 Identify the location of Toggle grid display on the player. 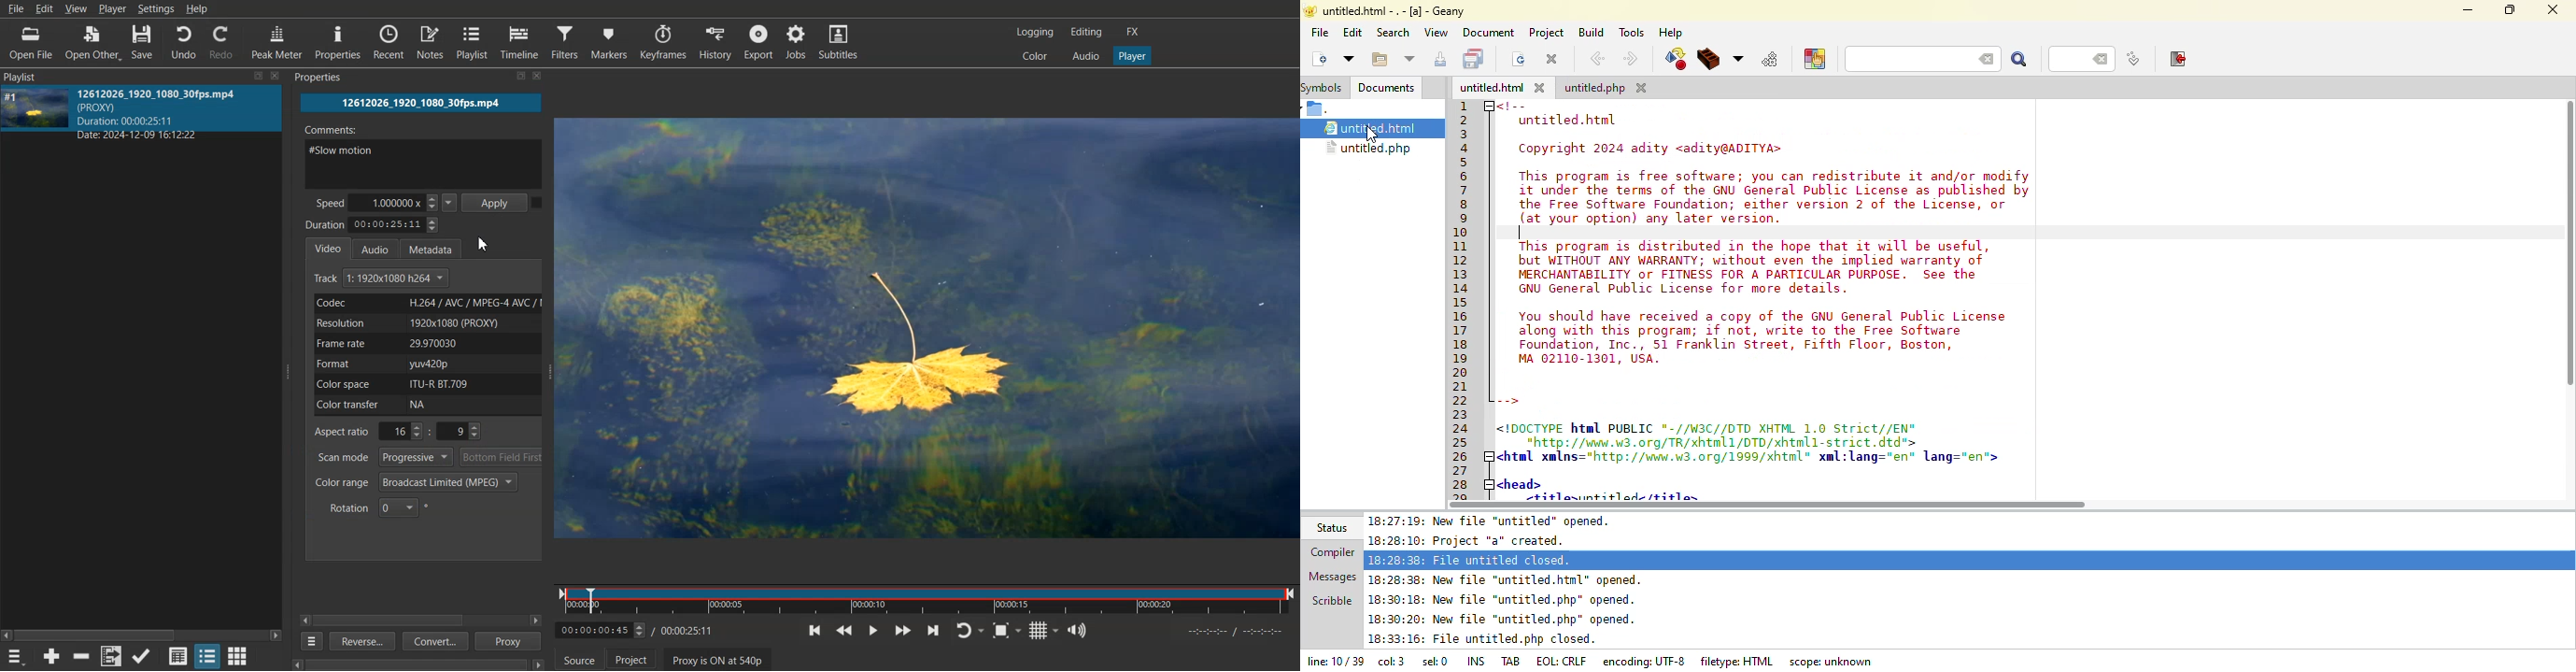
(1044, 630).